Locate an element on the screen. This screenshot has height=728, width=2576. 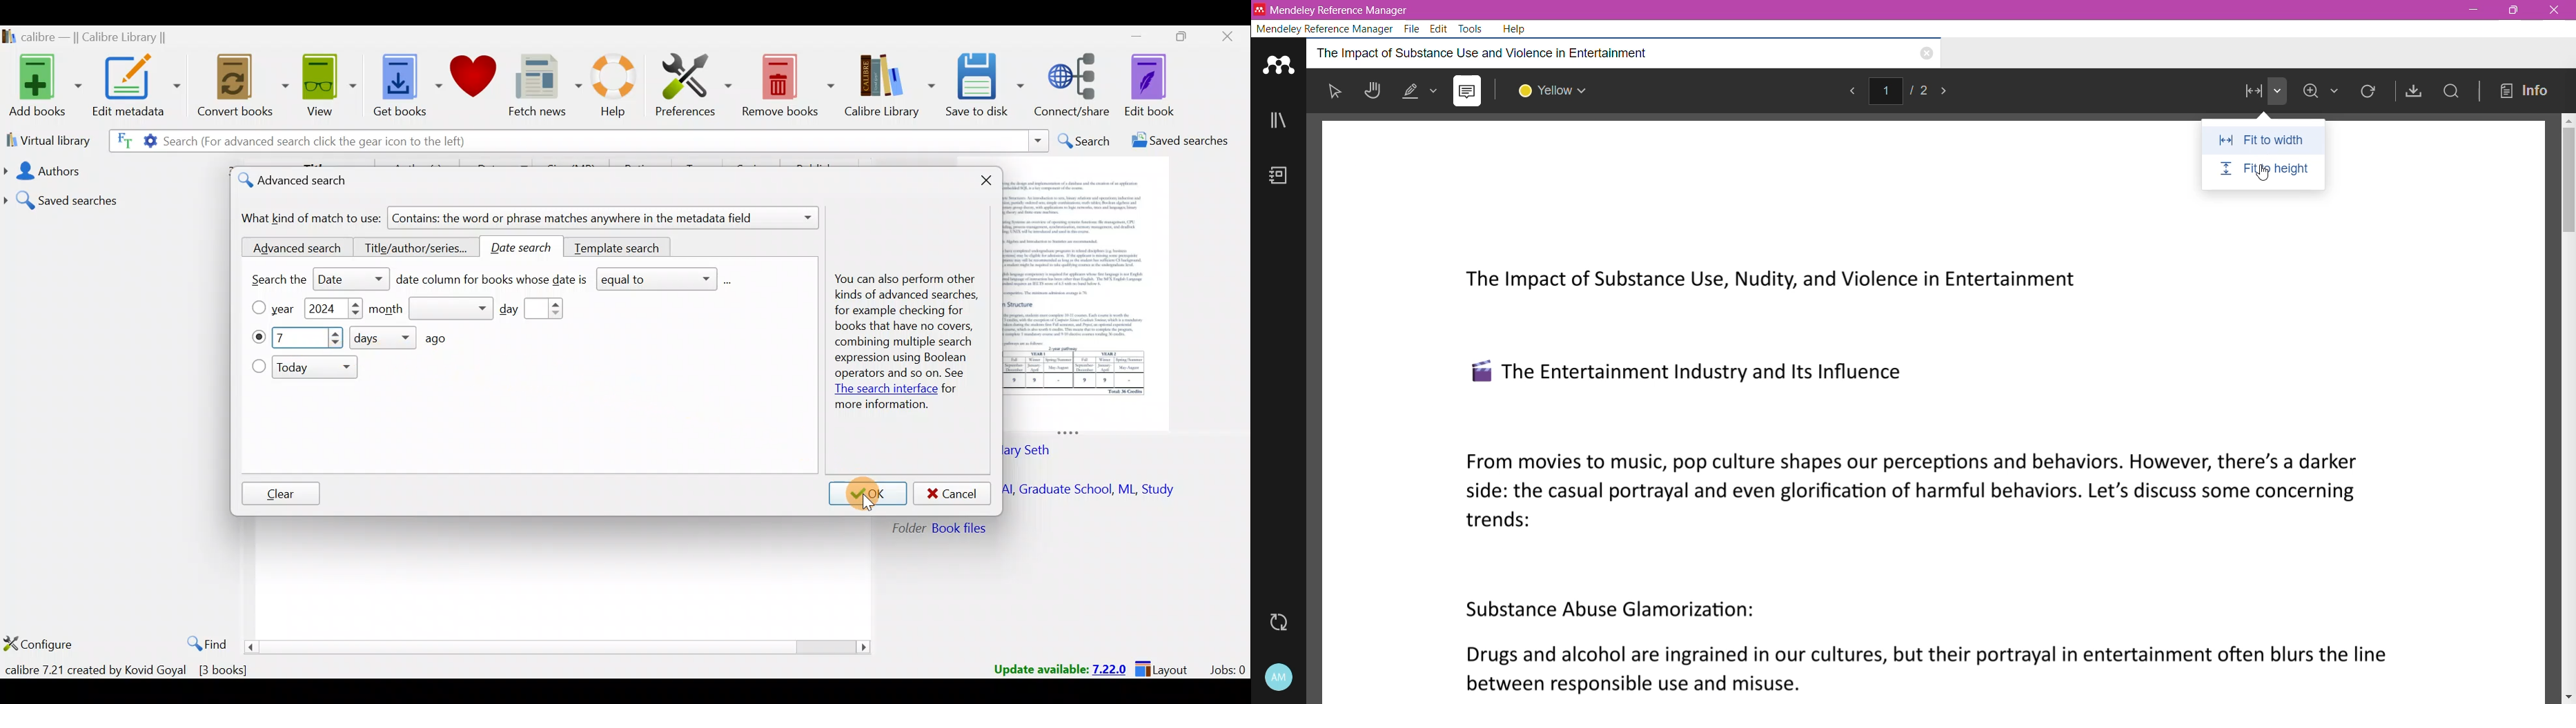
View is located at coordinates (326, 87).